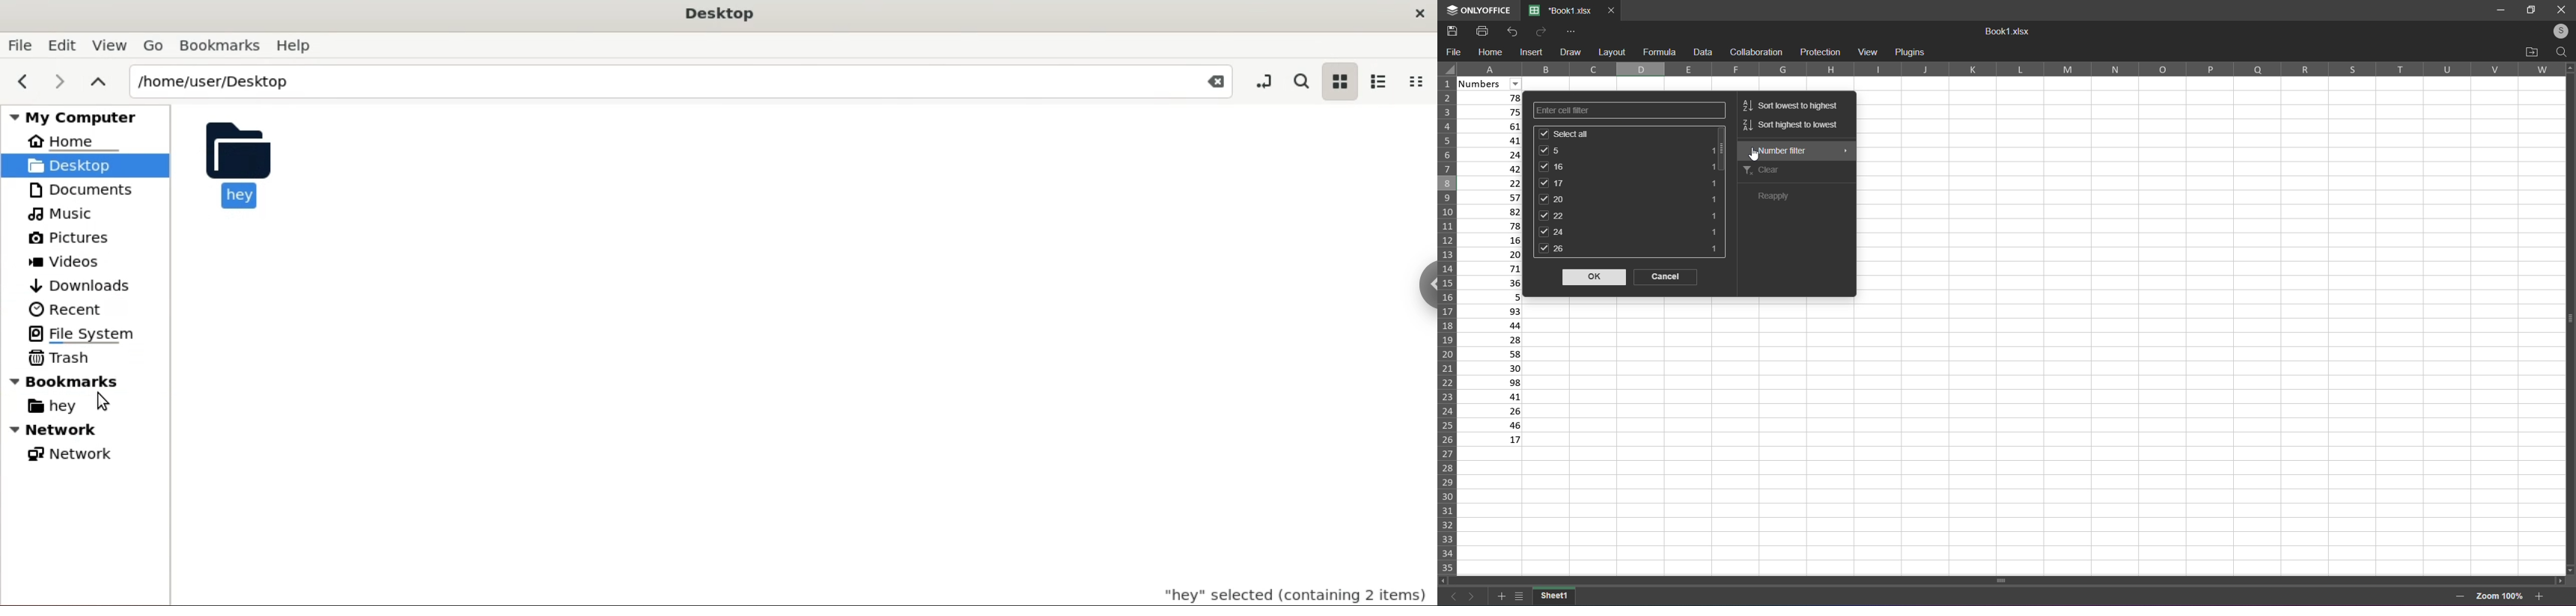 The image size is (2576, 616). What do you see at coordinates (1491, 412) in the screenshot?
I see `26` at bounding box center [1491, 412].